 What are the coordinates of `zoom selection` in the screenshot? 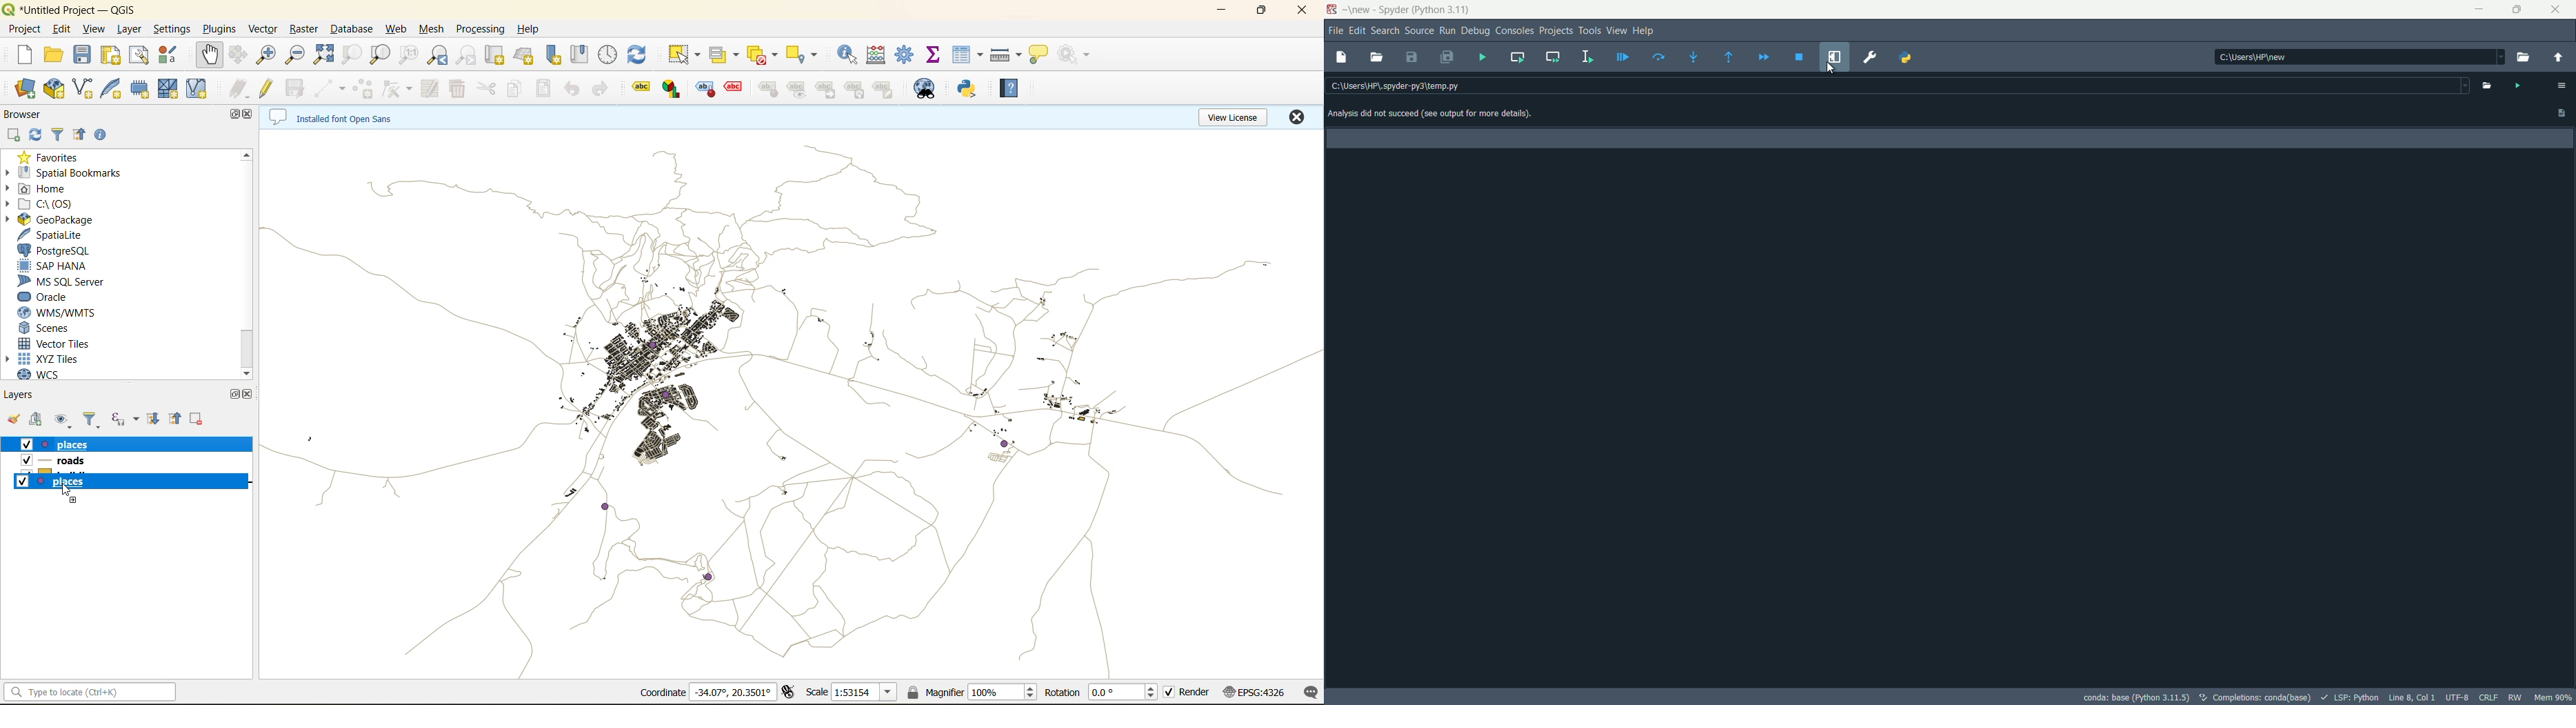 It's located at (352, 55).